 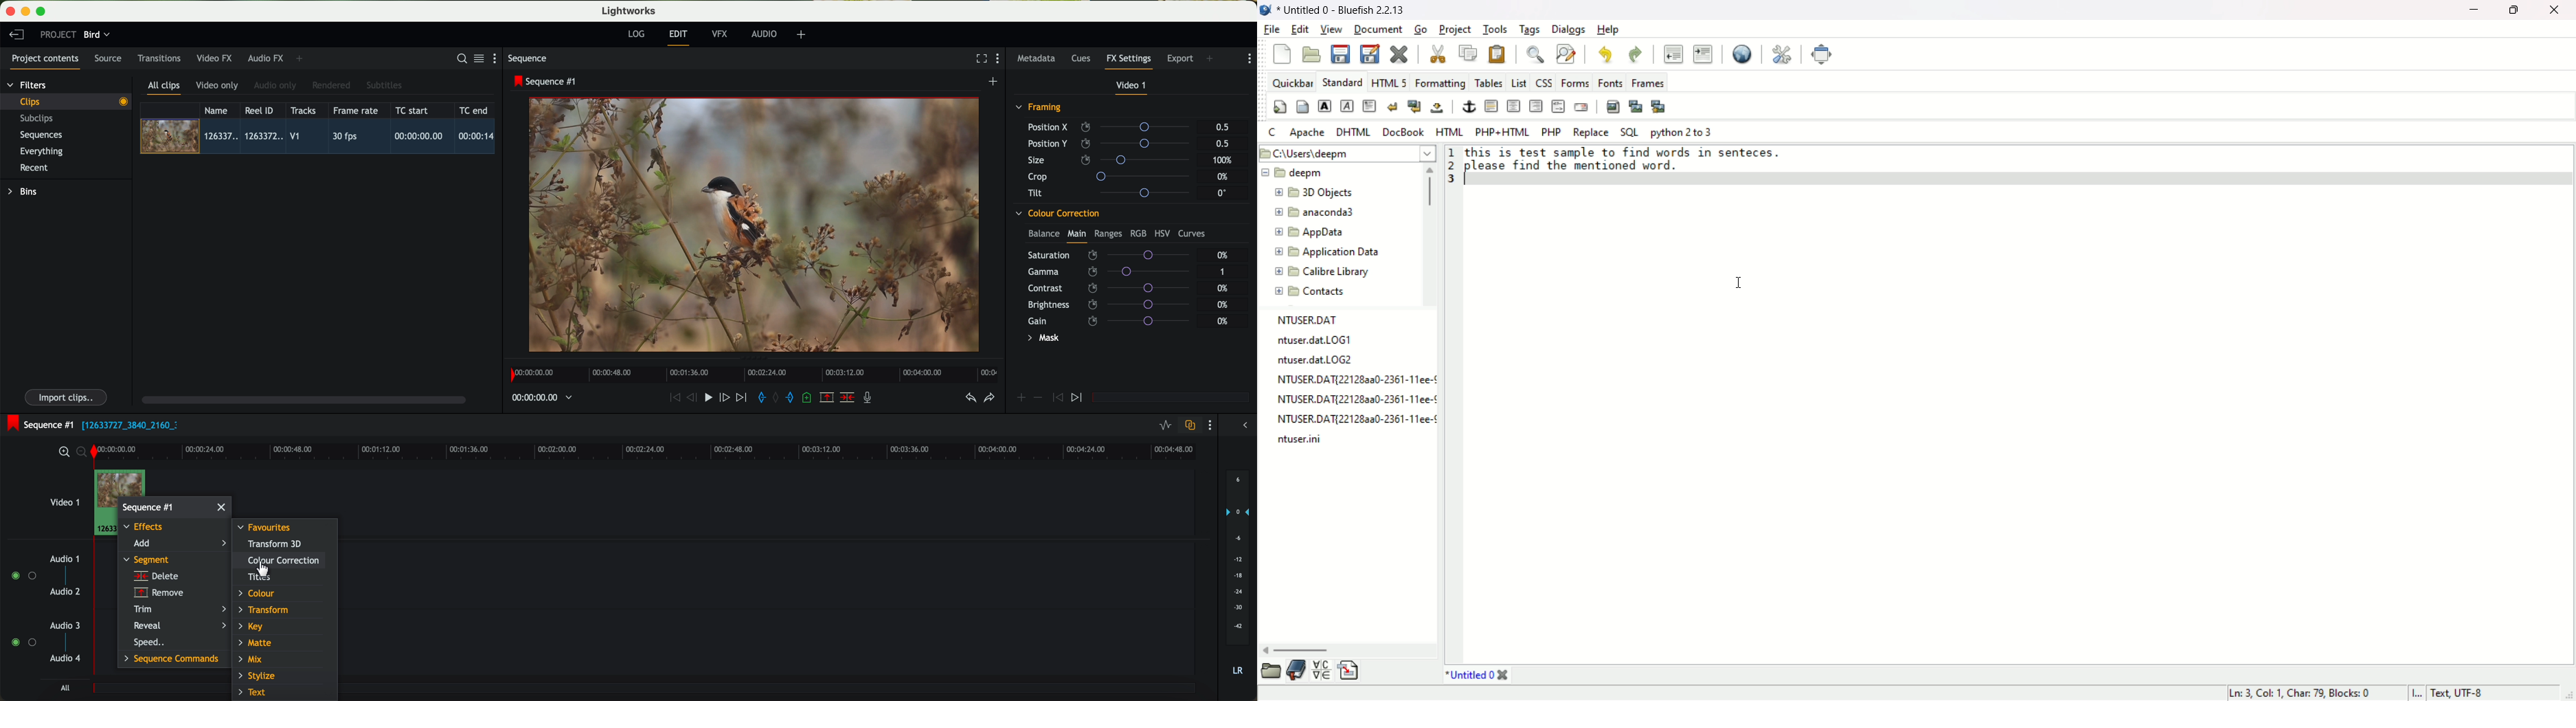 What do you see at coordinates (764, 33) in the screenshot?
I see `audio` at bounding box center [764, 33].